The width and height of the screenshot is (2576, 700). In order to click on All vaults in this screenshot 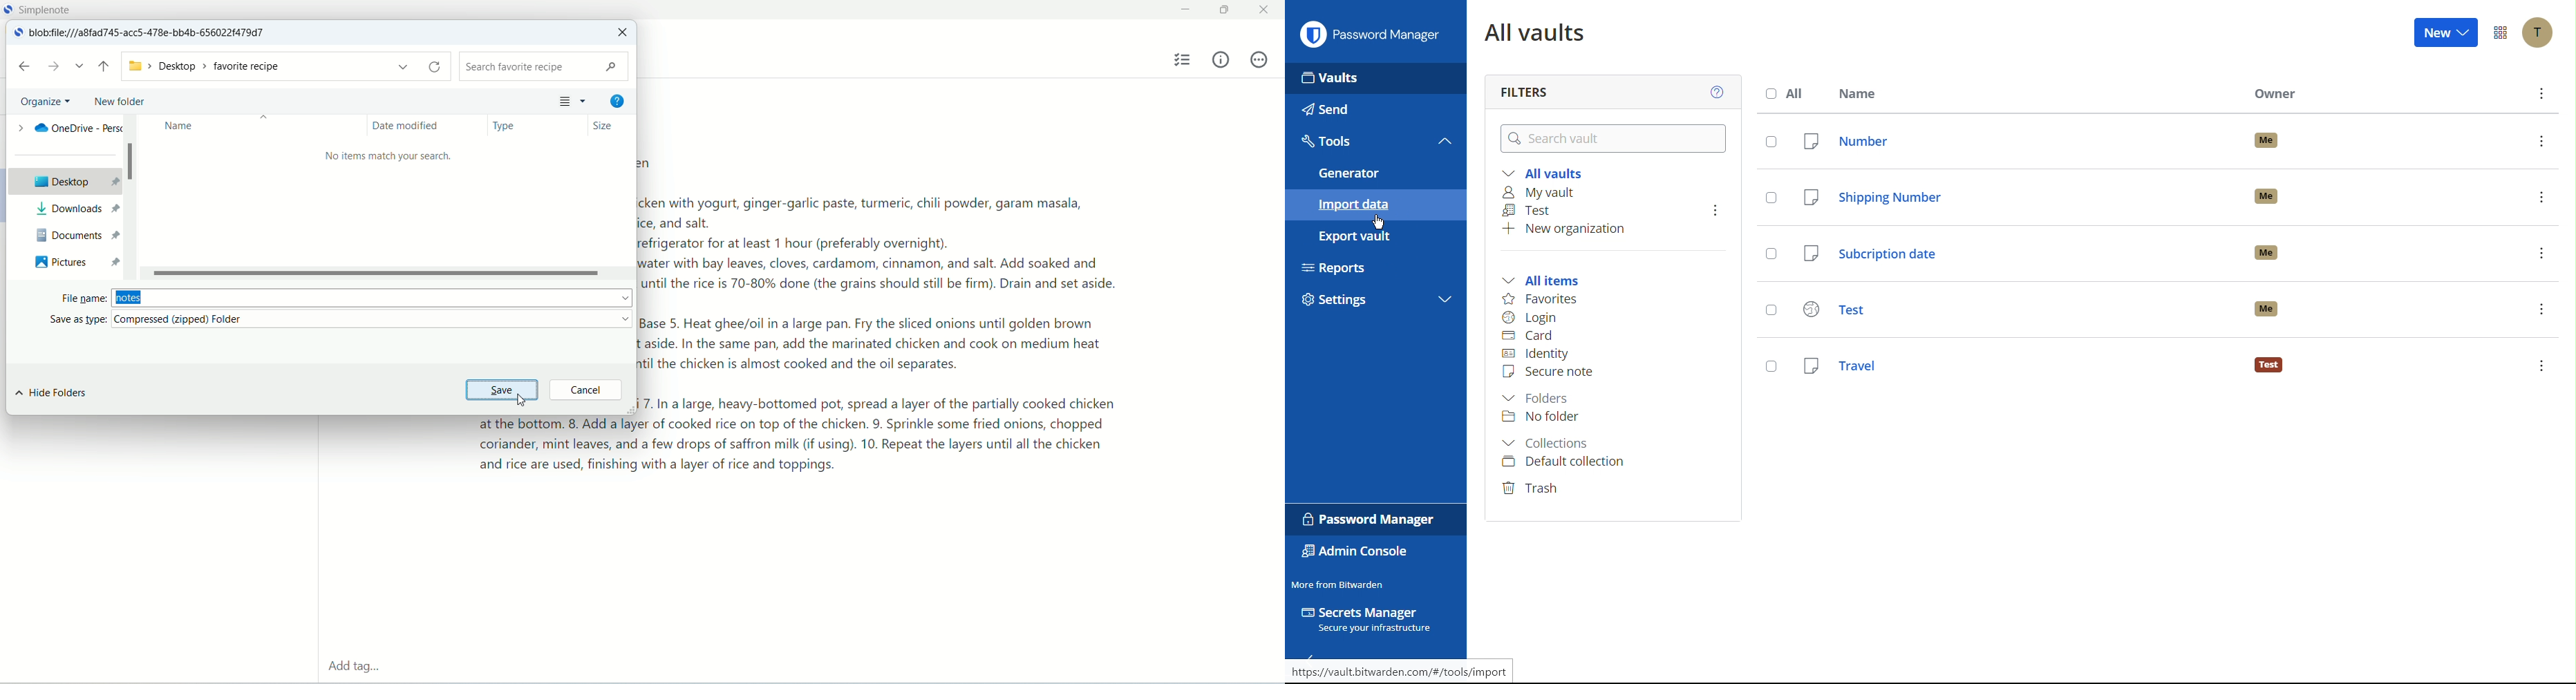, I will do `click(1539, 32)`.